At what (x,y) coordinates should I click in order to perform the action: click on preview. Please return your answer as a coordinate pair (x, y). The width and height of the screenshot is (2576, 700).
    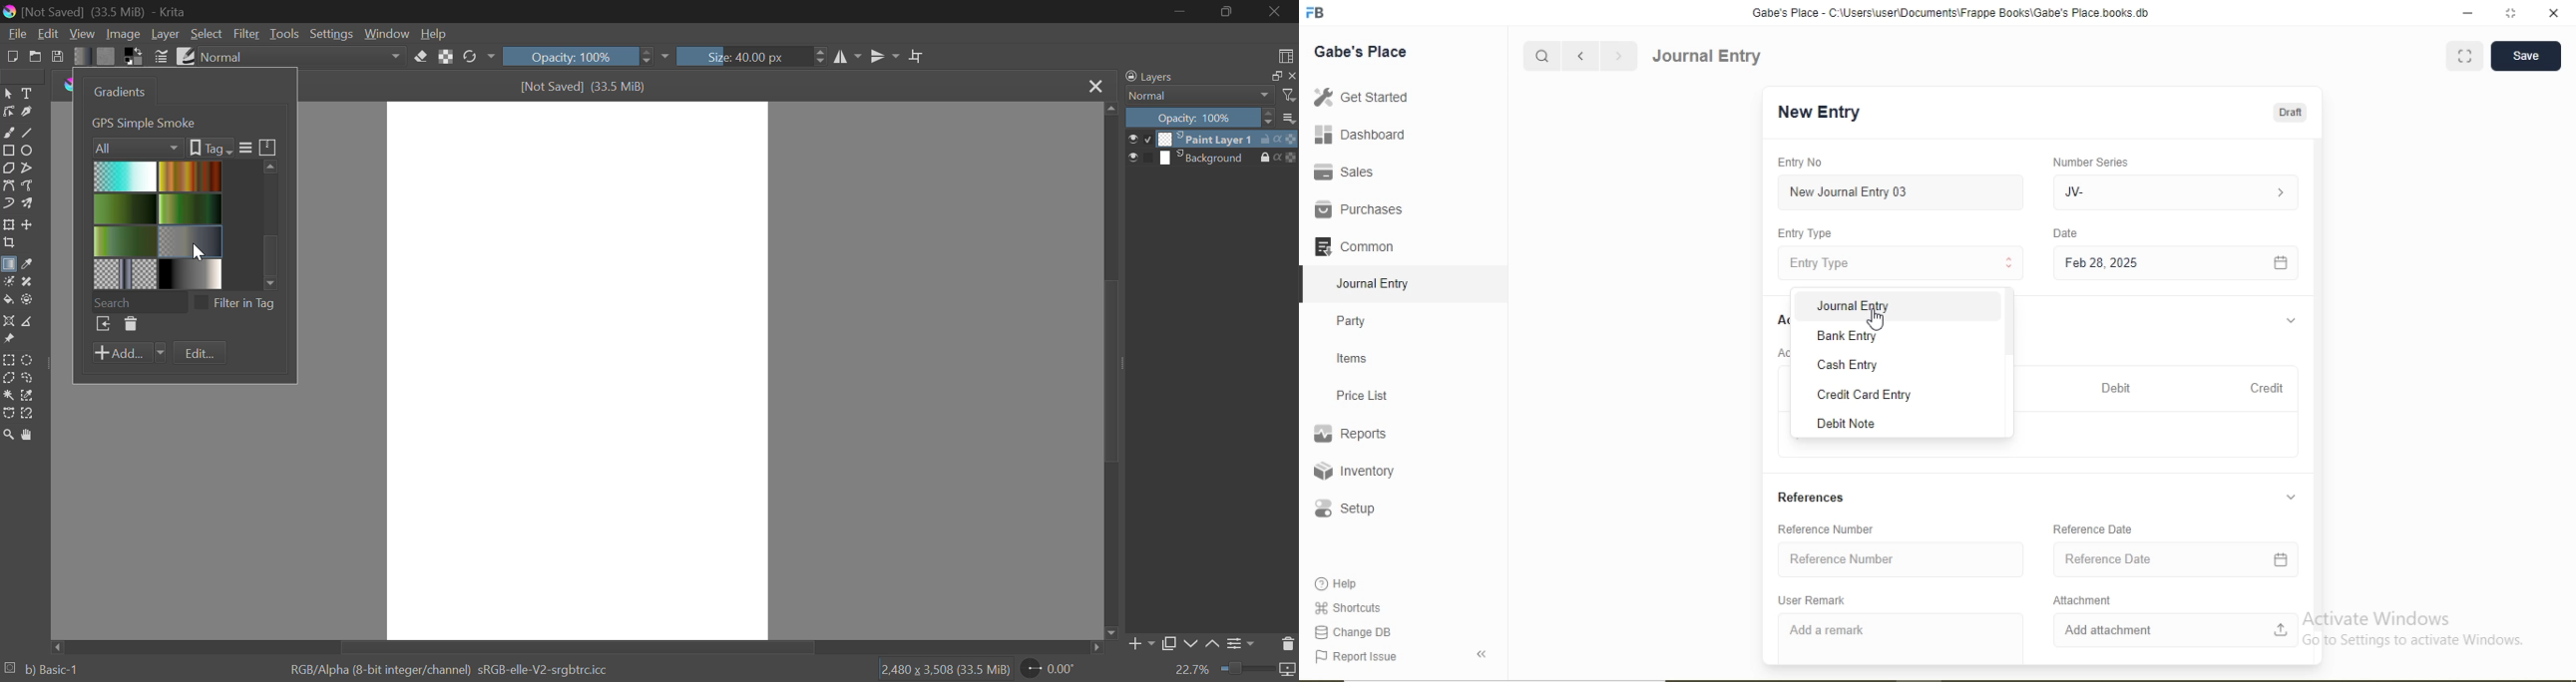
    Looking at the image, I should click on (1141, 158).